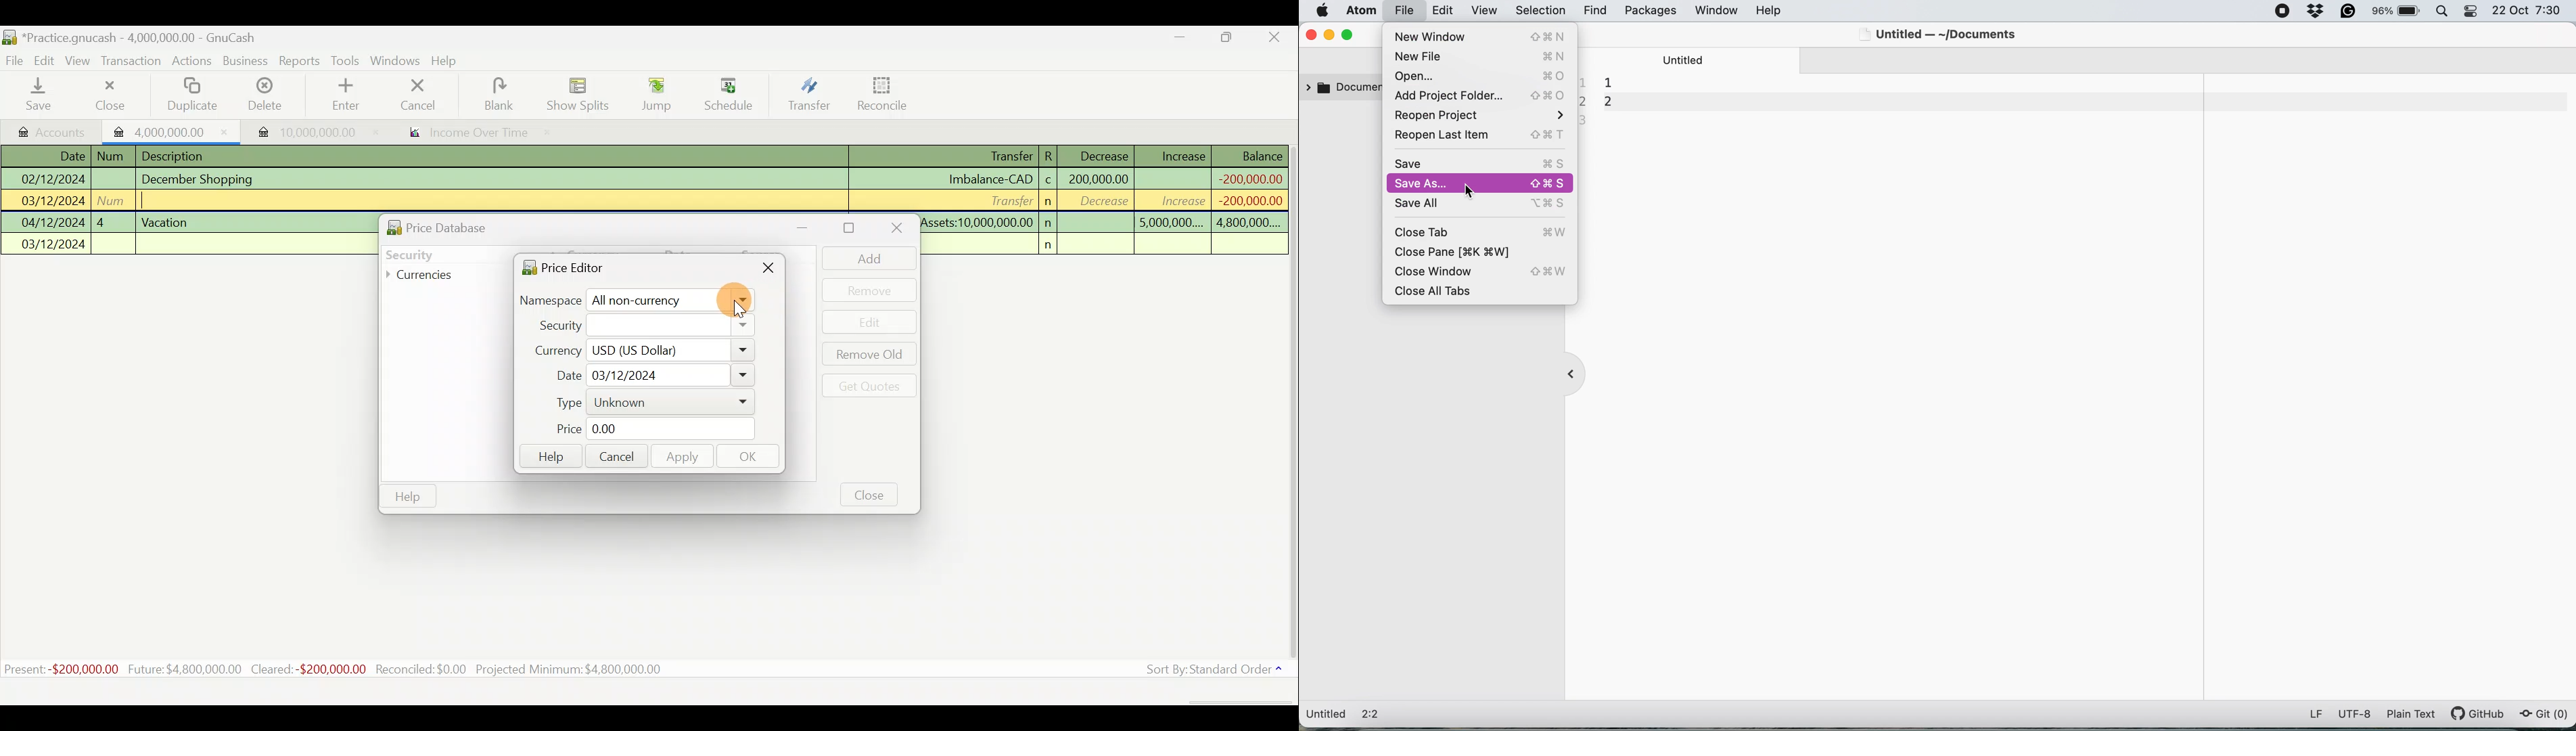 This screenshot has width=2576, height=756. Describe the element at coordinates (862, 258) in the screenshot. I see `Add` at that location.